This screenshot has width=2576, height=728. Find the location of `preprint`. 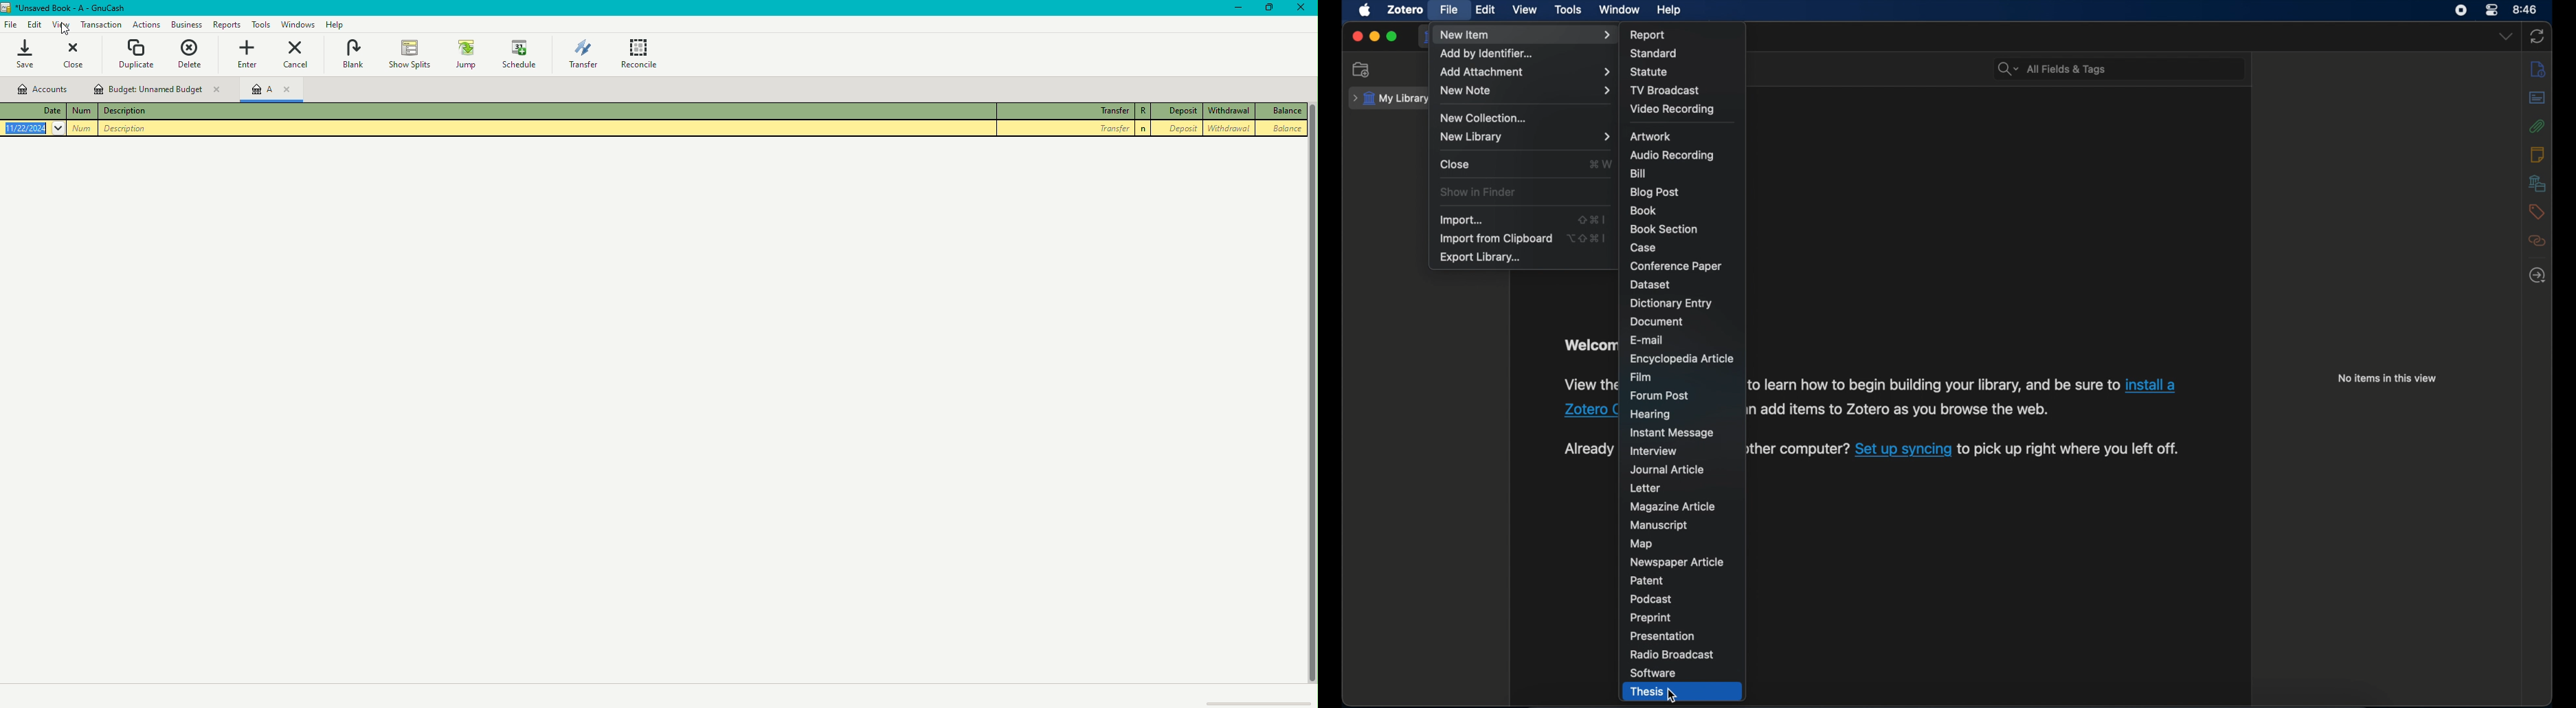

preprint is located at coordinates (1649, 618).